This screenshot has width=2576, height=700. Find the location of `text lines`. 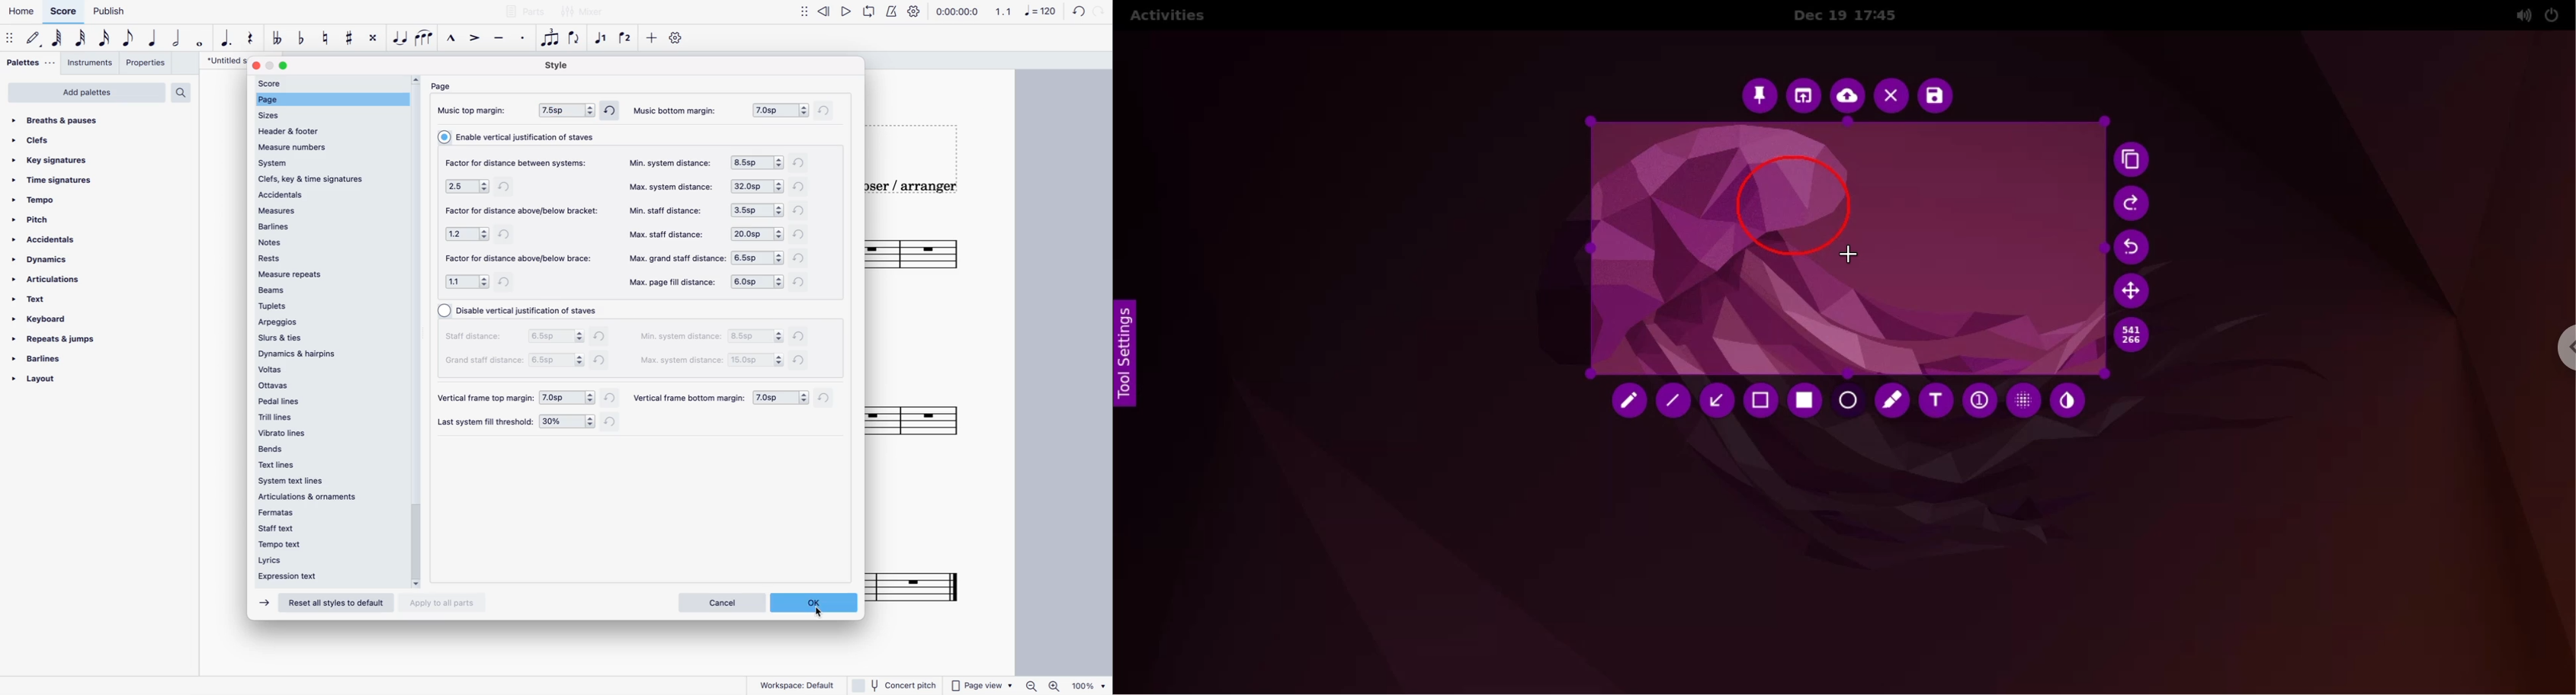

text lines is located at coordinates (288, 465).